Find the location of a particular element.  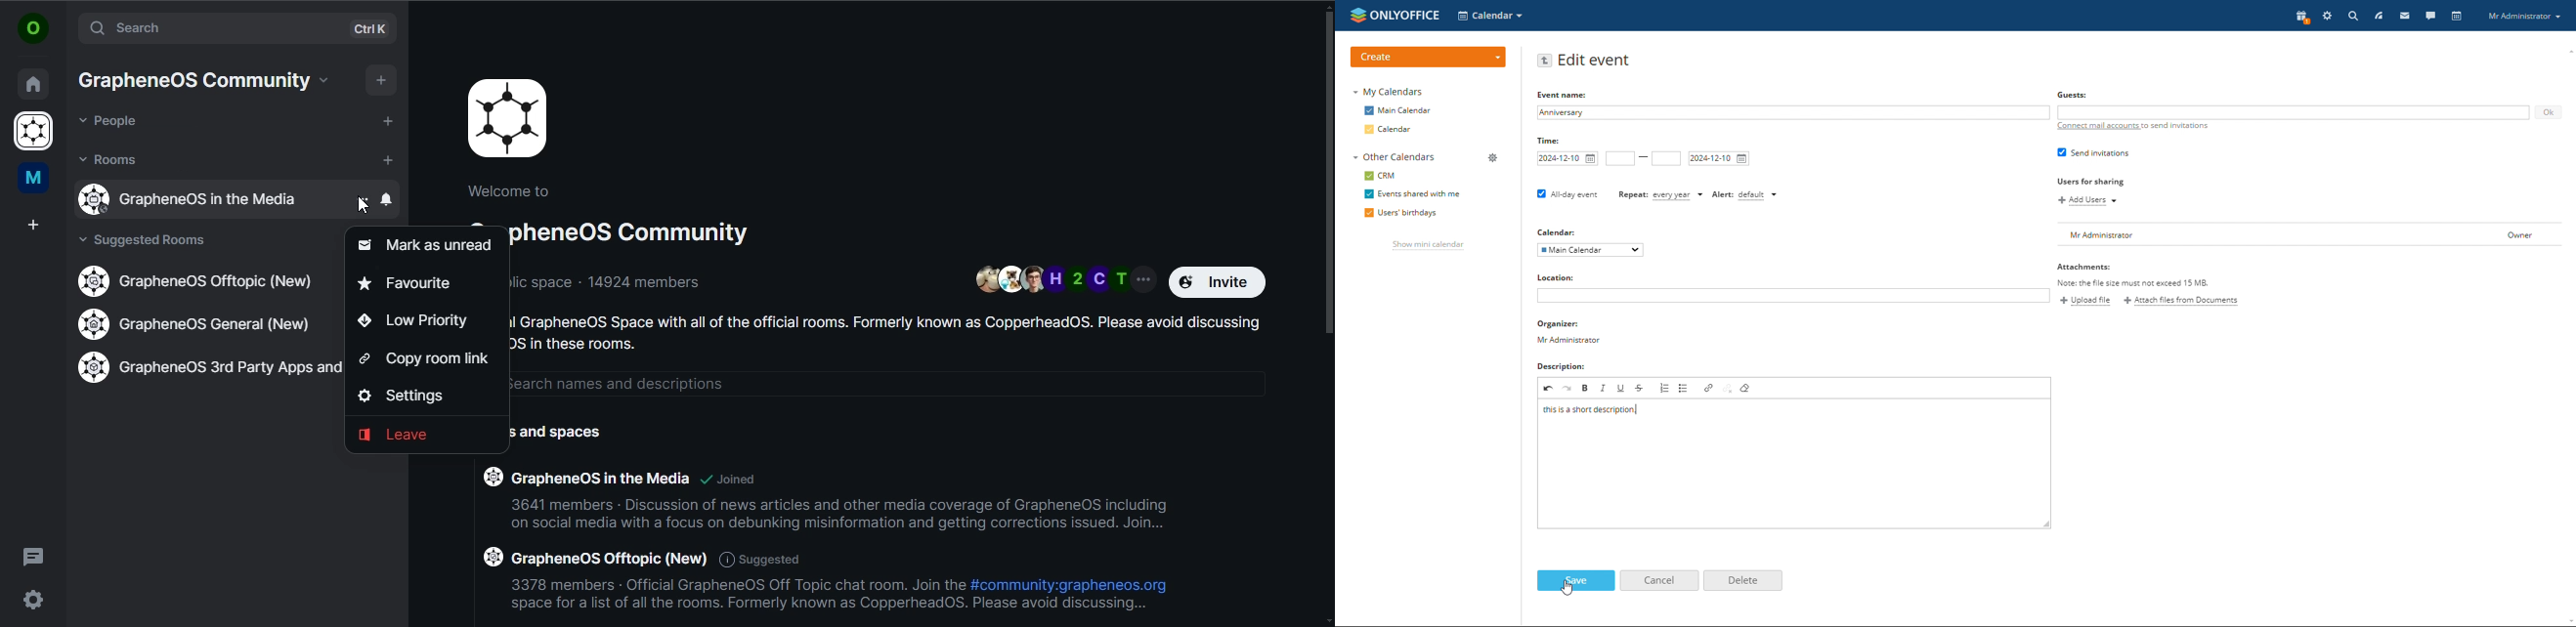

welcome to  is located at coordinates (513, 190).